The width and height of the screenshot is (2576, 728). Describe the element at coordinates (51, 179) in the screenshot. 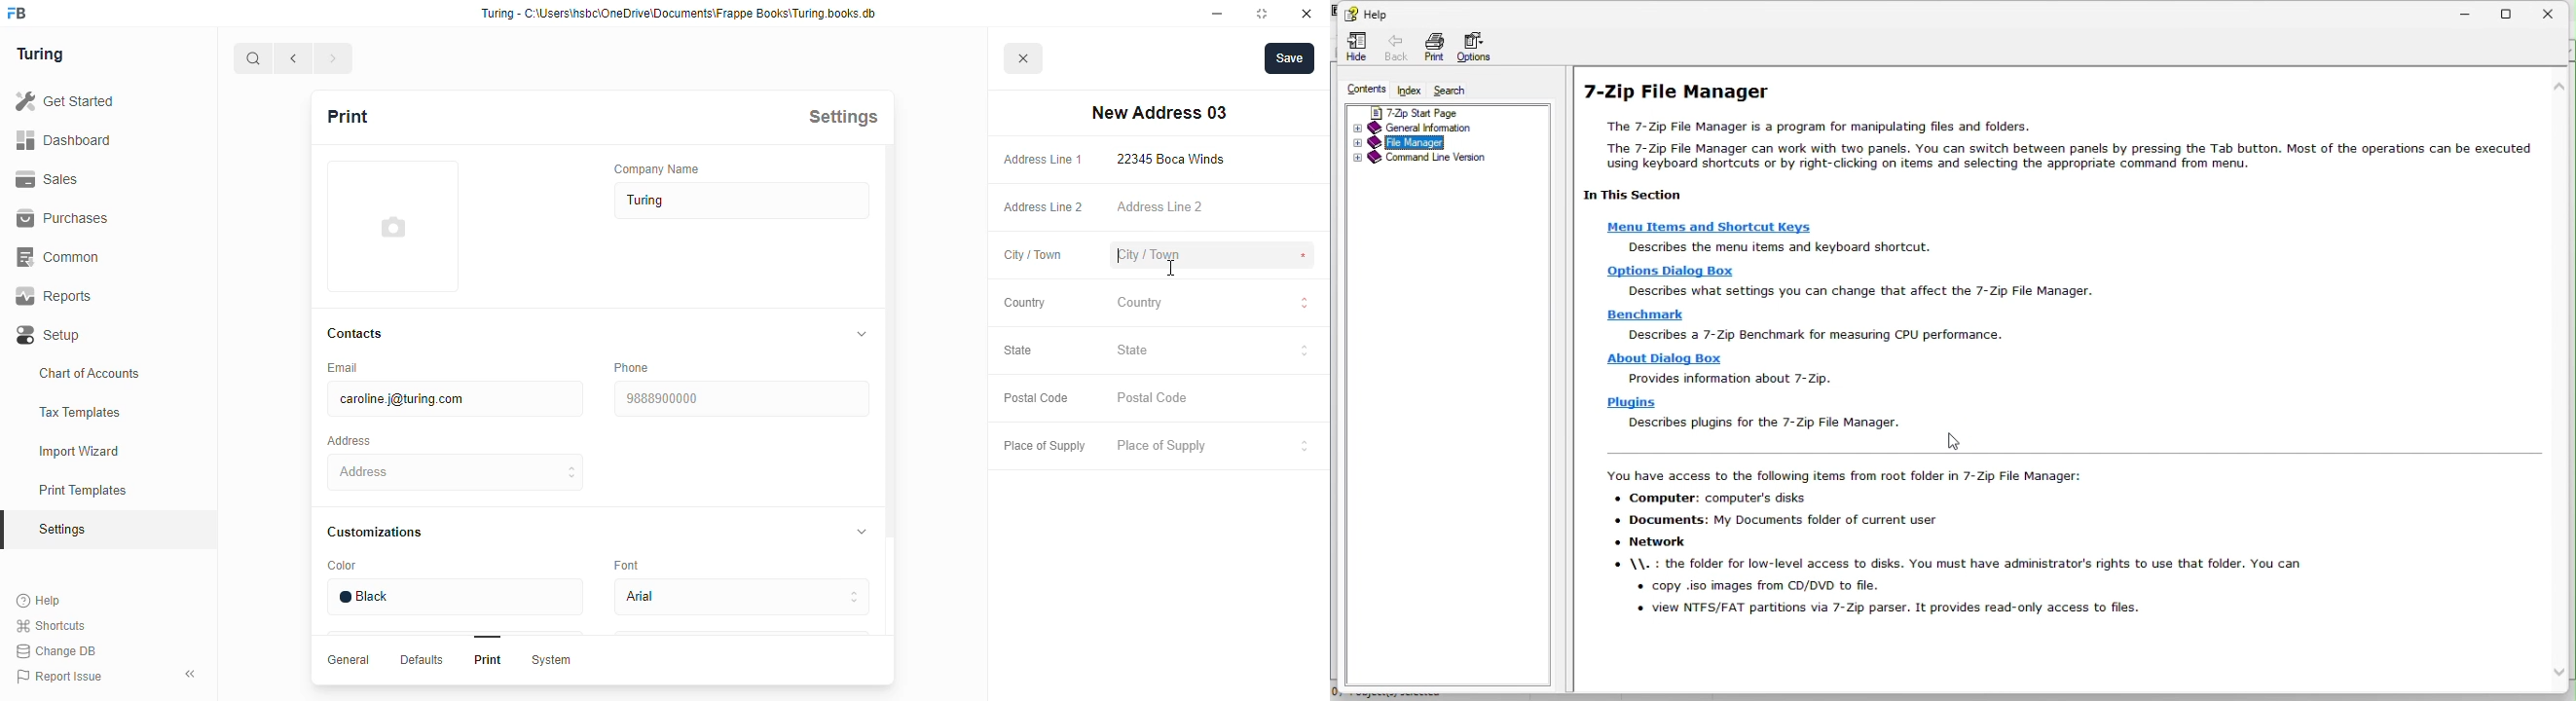

I see `sales` at that location.